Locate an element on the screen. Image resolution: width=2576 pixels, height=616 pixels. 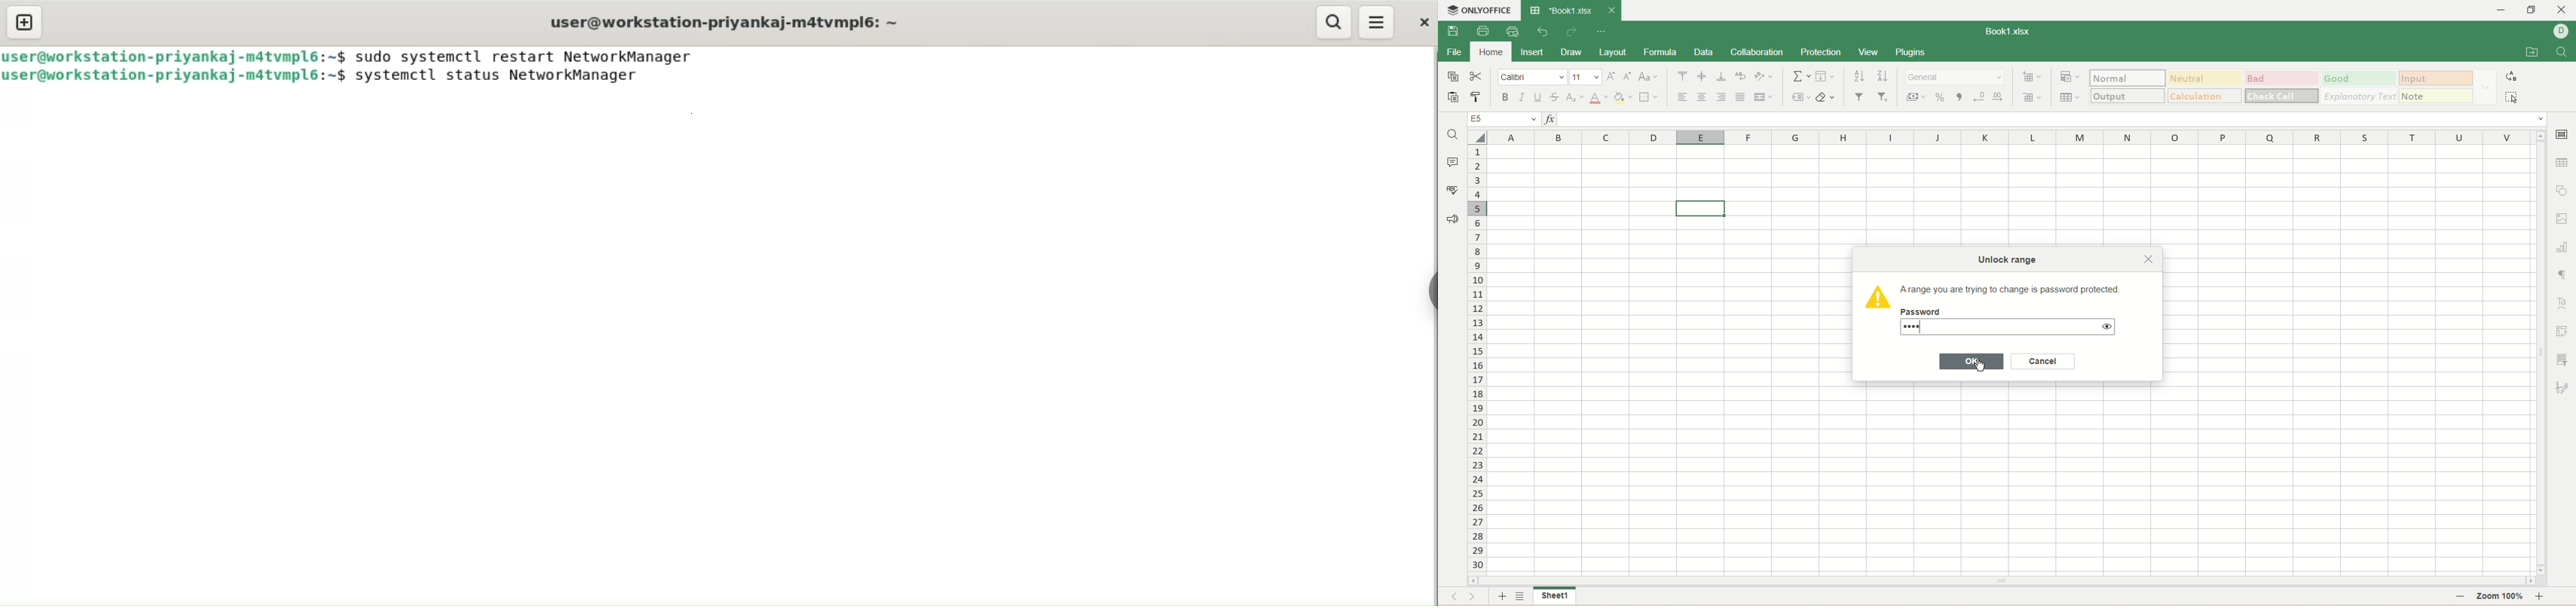
horizontal scroll is located at coordinates (2001, 581).